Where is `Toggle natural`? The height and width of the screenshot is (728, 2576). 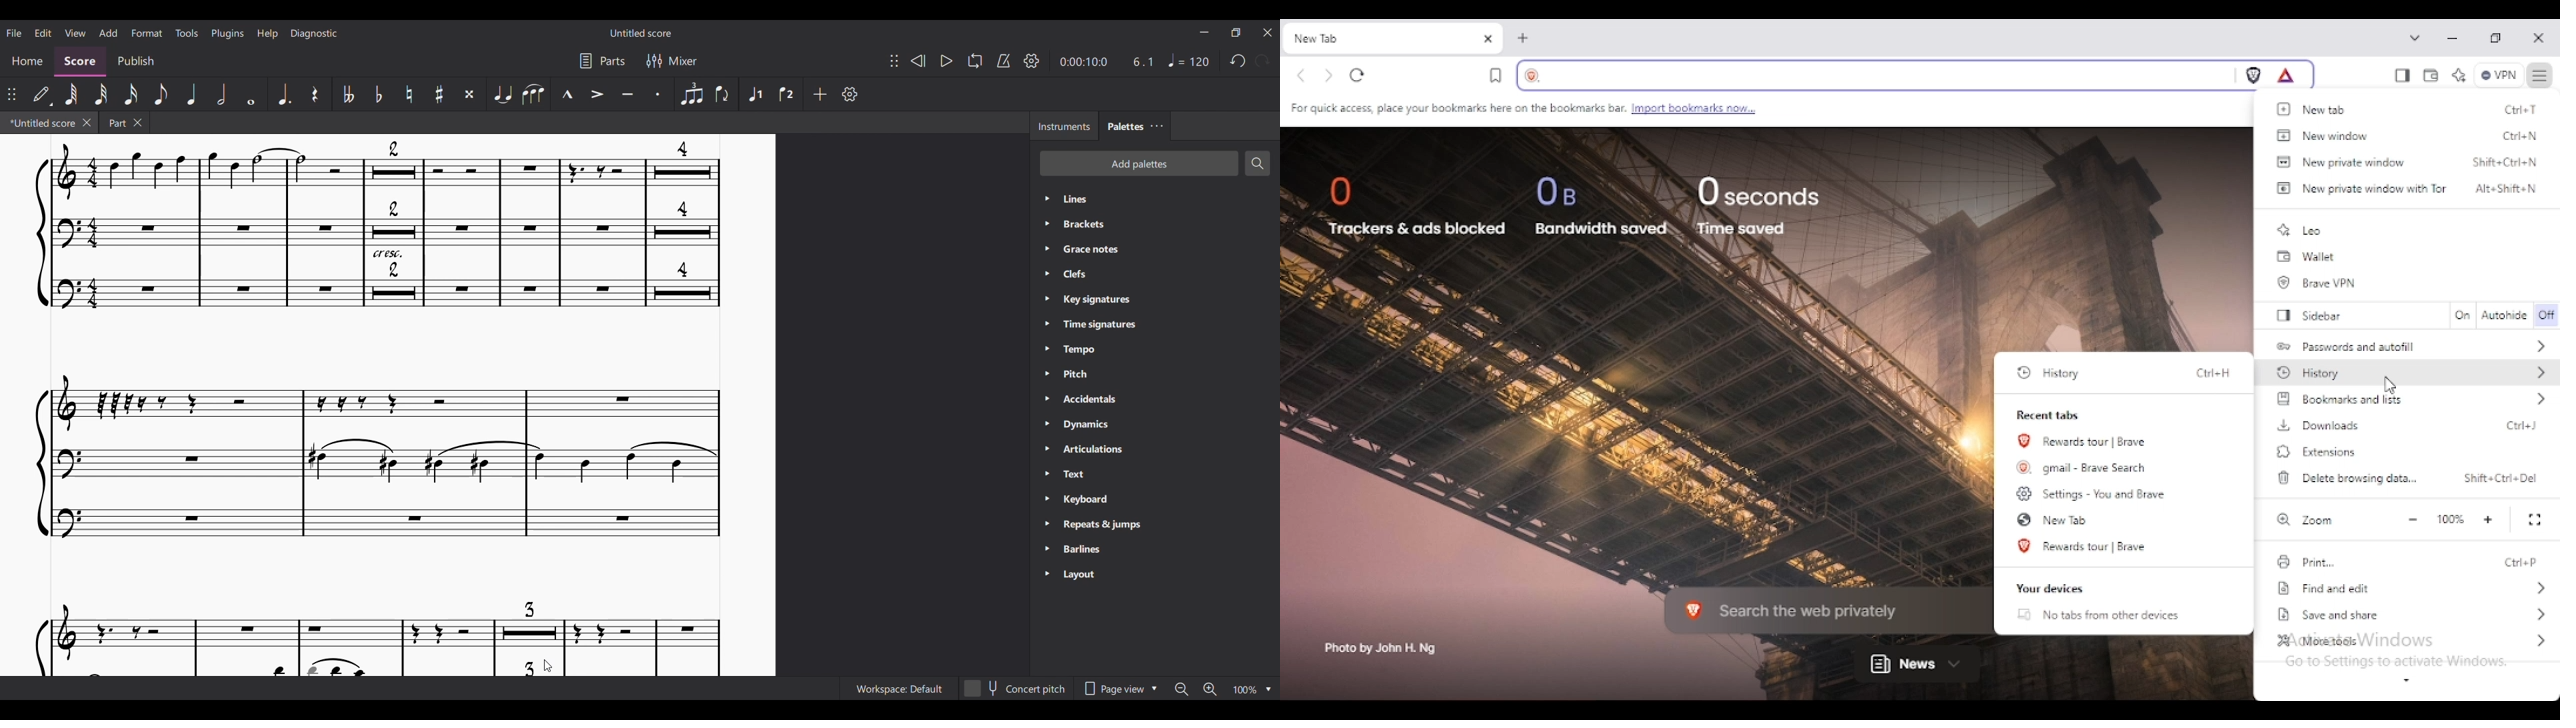 Toggle natural is located at coordinates (409, 94).